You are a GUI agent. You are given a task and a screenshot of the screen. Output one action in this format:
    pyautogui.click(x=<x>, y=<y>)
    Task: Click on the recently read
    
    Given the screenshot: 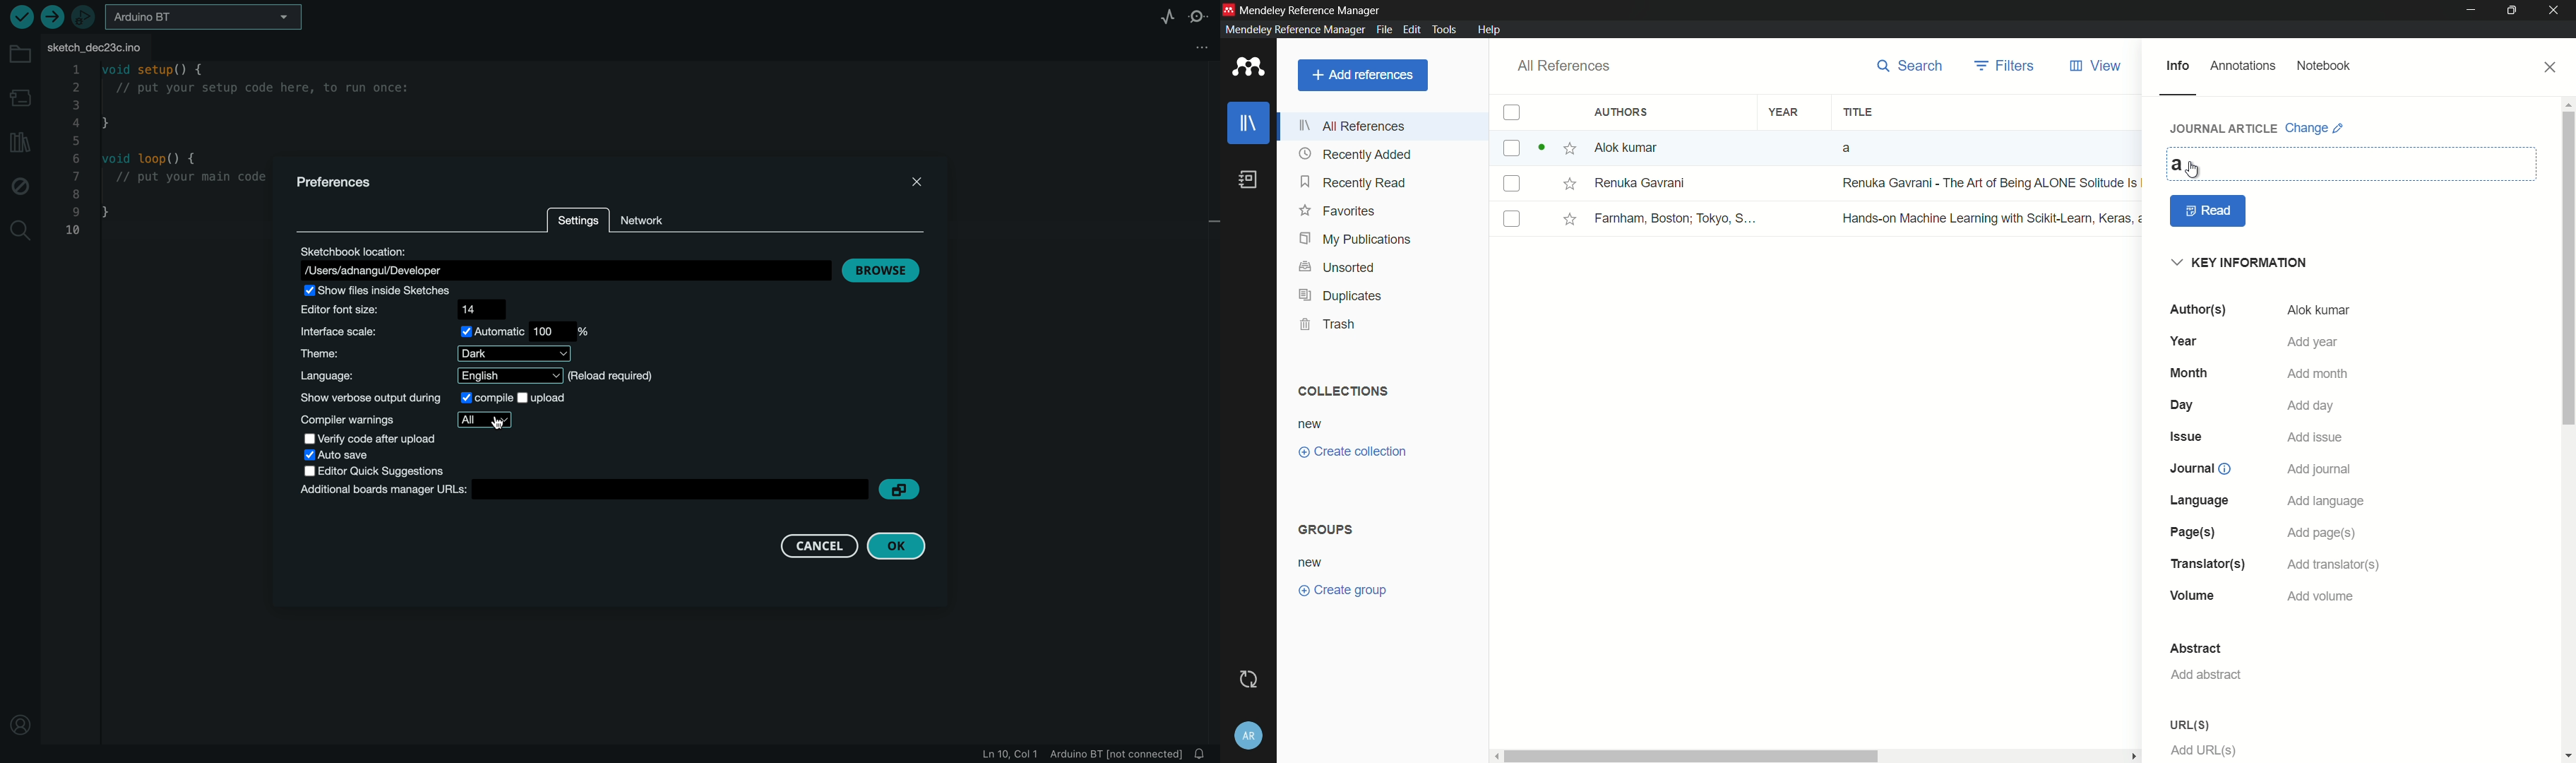 What is the action you would take?
    pyautogui.click(x=1354, y=182)
    